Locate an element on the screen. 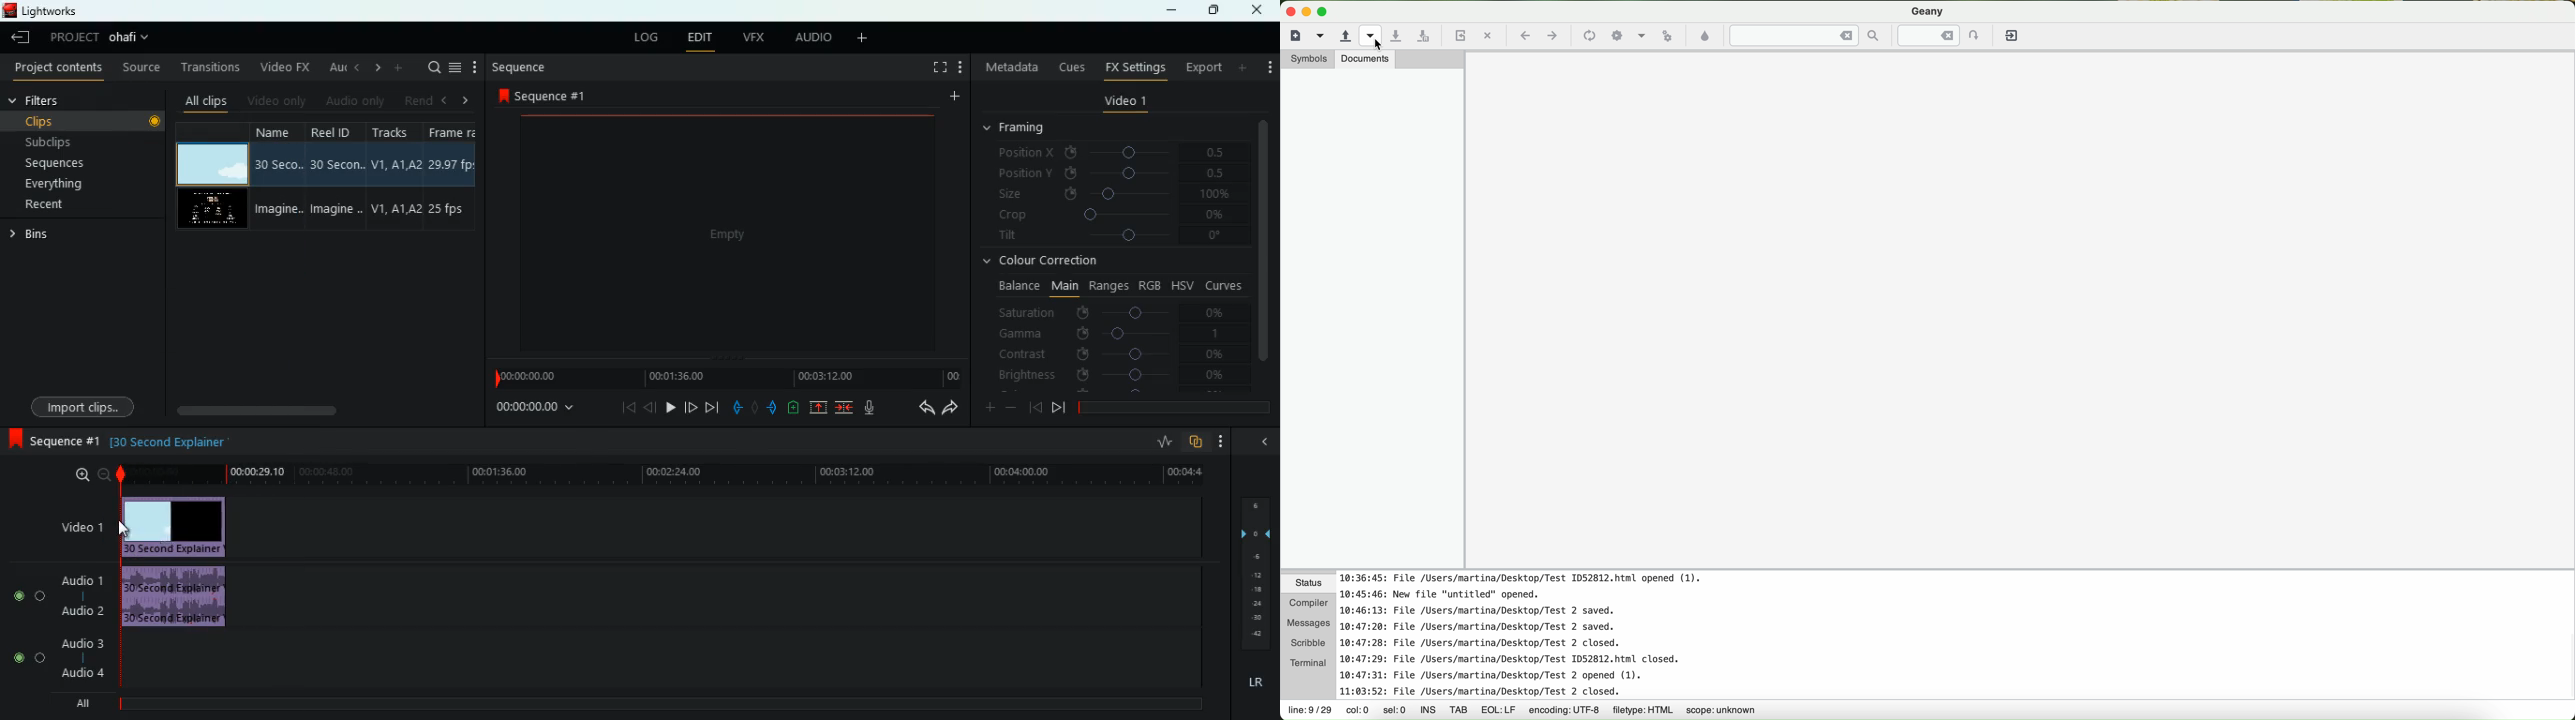 This screenshot has width=2576, height=728. source is located at coordinates (141, 67).